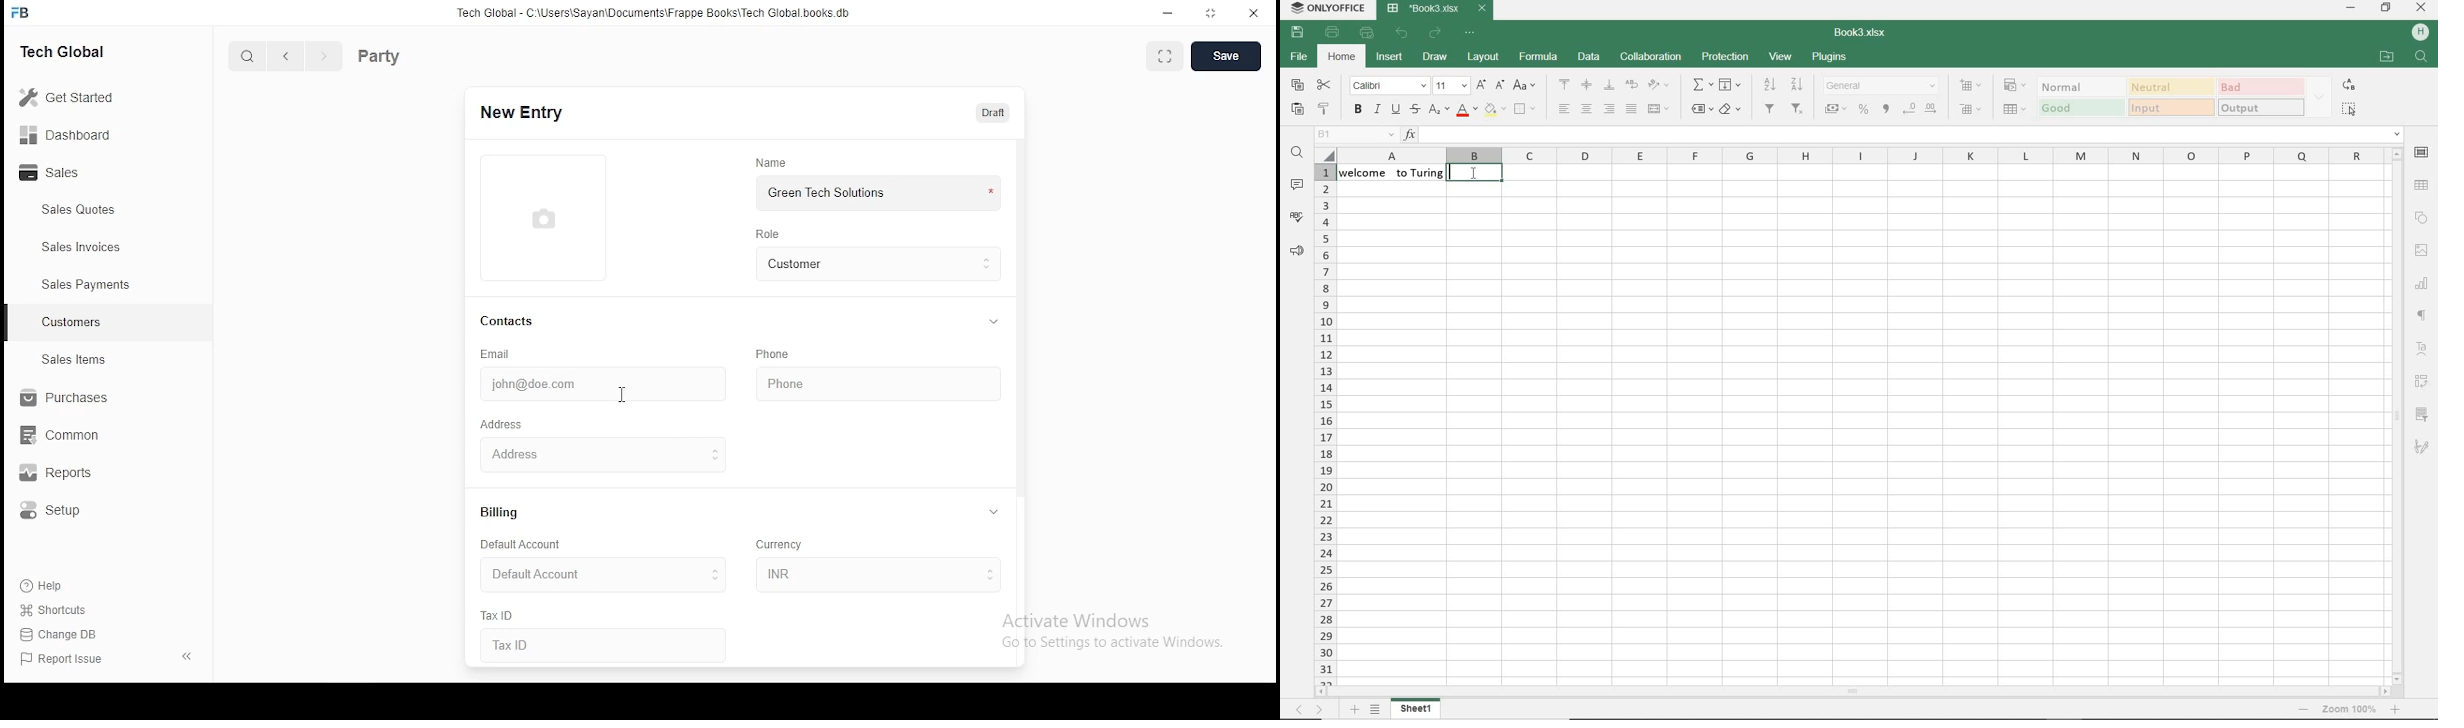 The image size is (2464, 728). Describe the element at coordinates (1587, 58) in the screenshot. I see `data` at that location.